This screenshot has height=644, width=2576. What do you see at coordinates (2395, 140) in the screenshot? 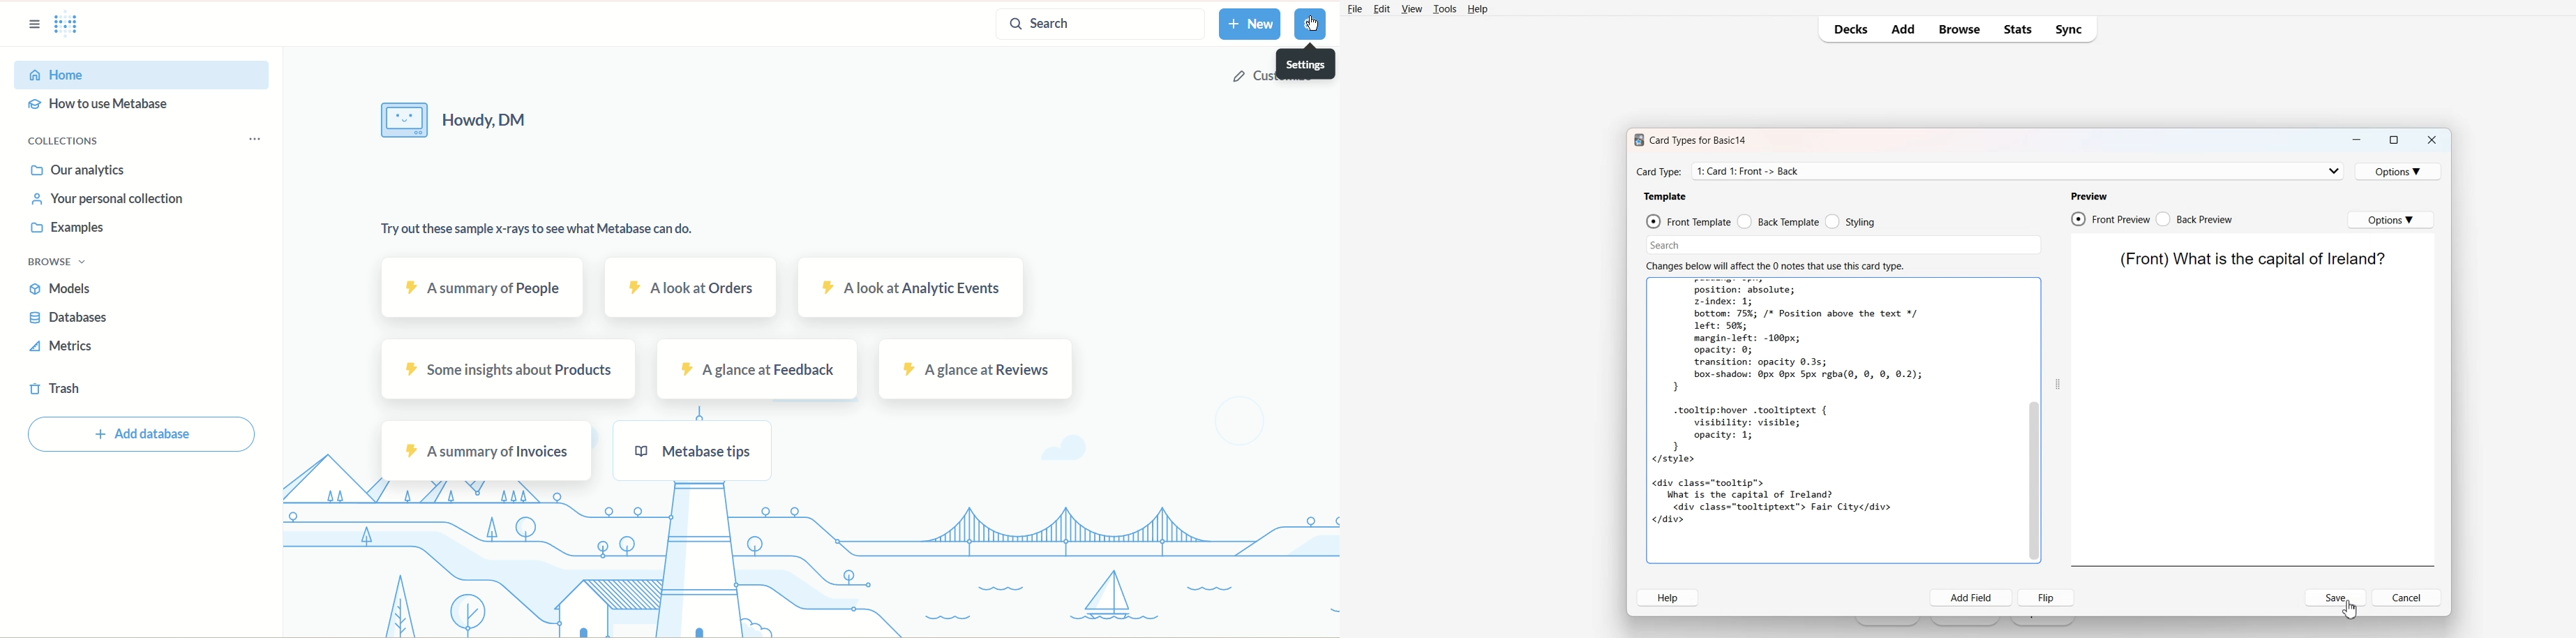
I see `Maximize` at bounding box center [2395, 140].